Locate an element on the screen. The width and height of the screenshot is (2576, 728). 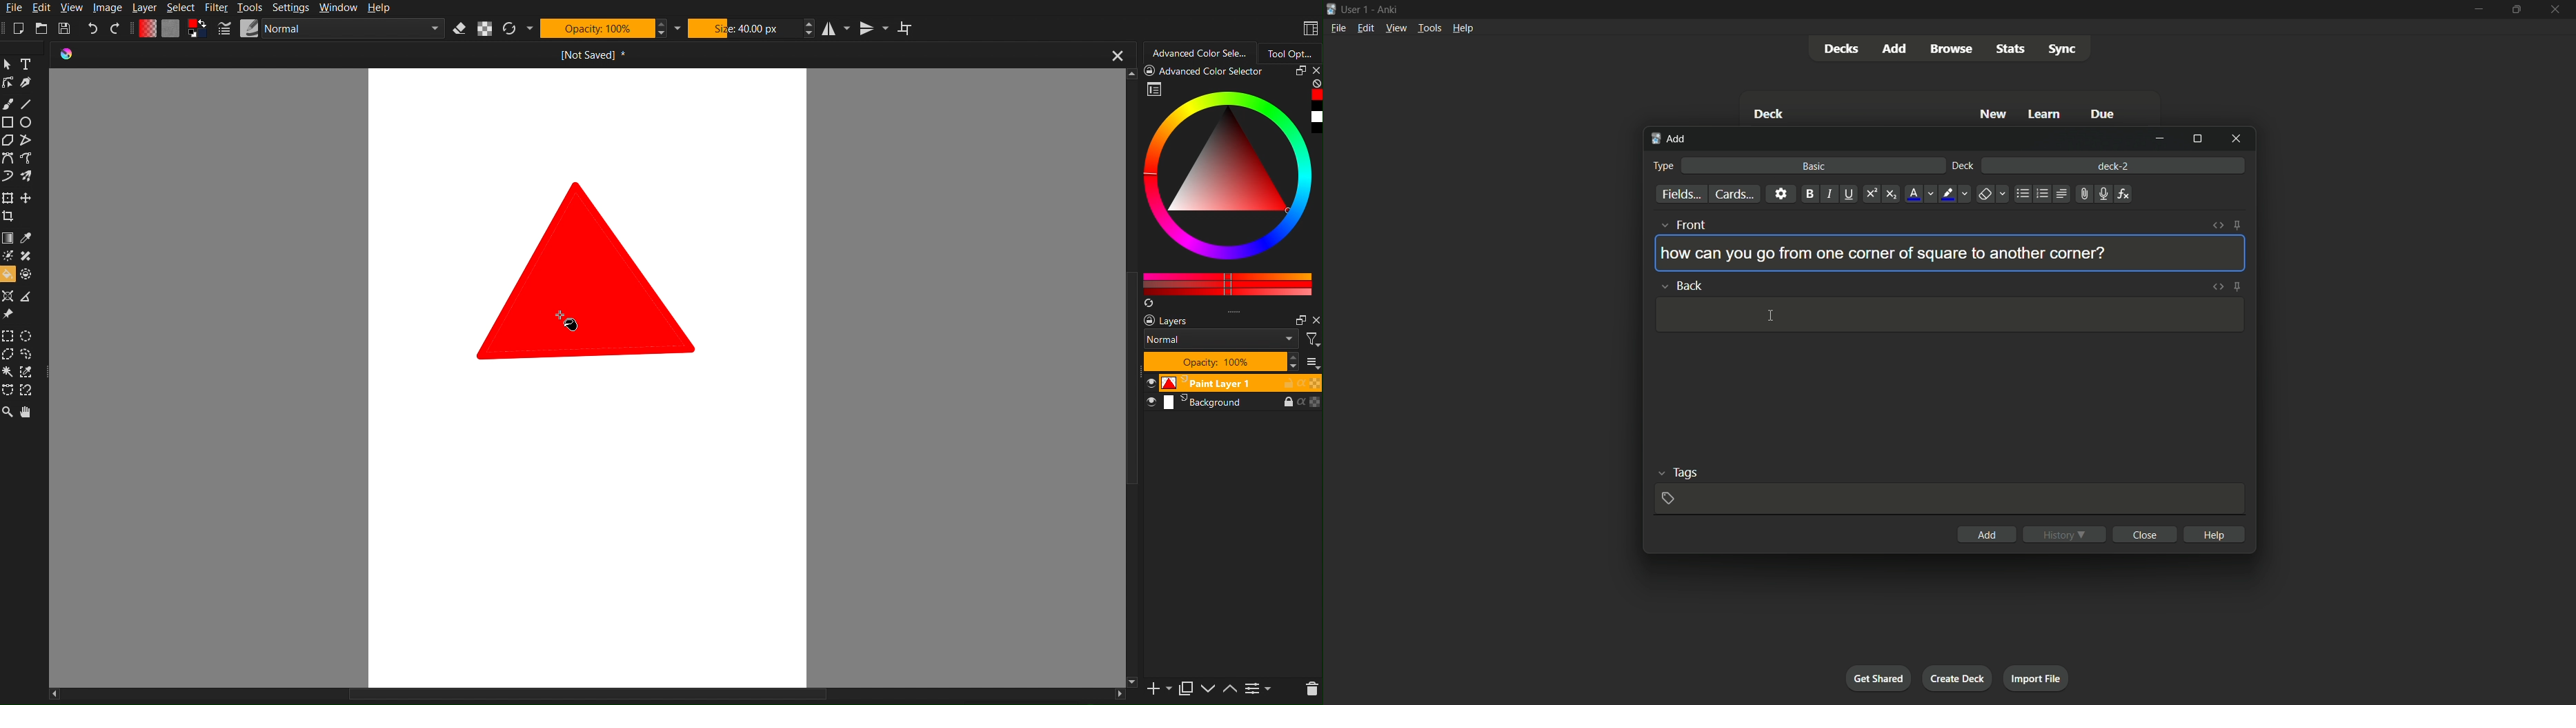
underline is located at coordinates (1850, 195).